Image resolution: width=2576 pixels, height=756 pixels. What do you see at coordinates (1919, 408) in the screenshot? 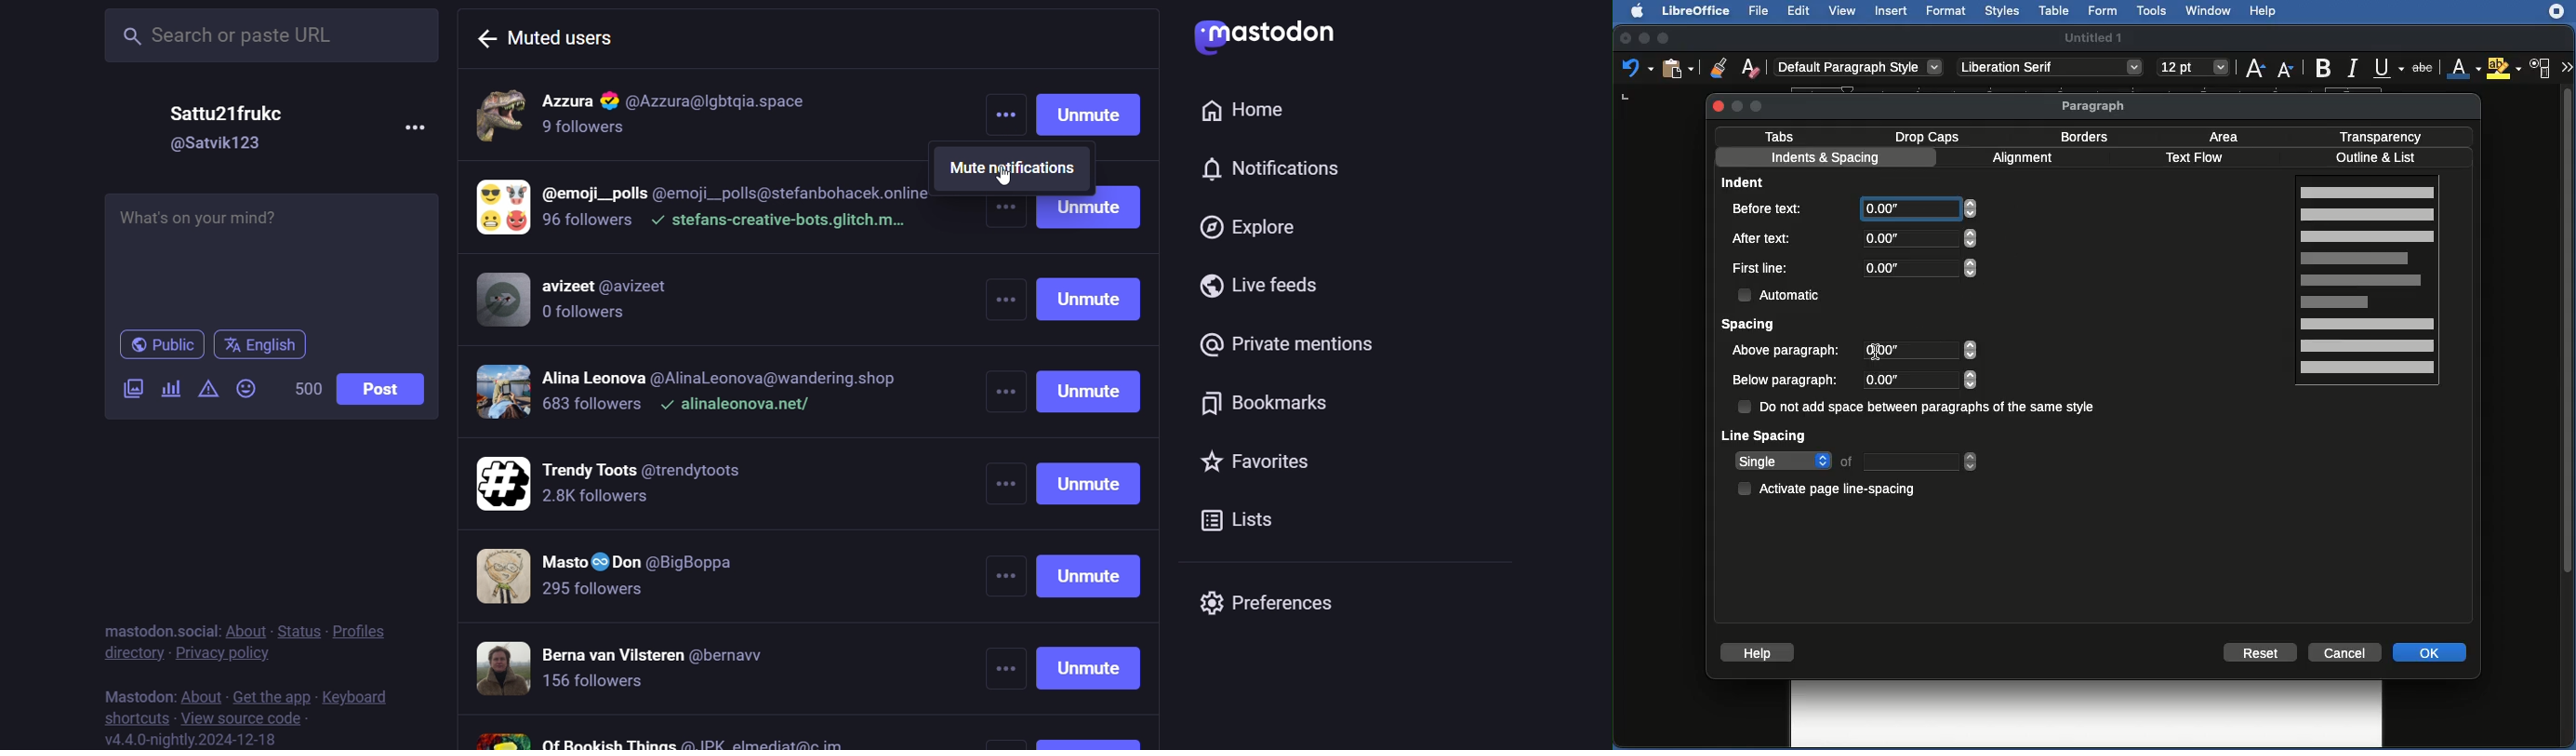
I see `Do not add space between paragraphs of the same style` at bounding box center [1919, 408].